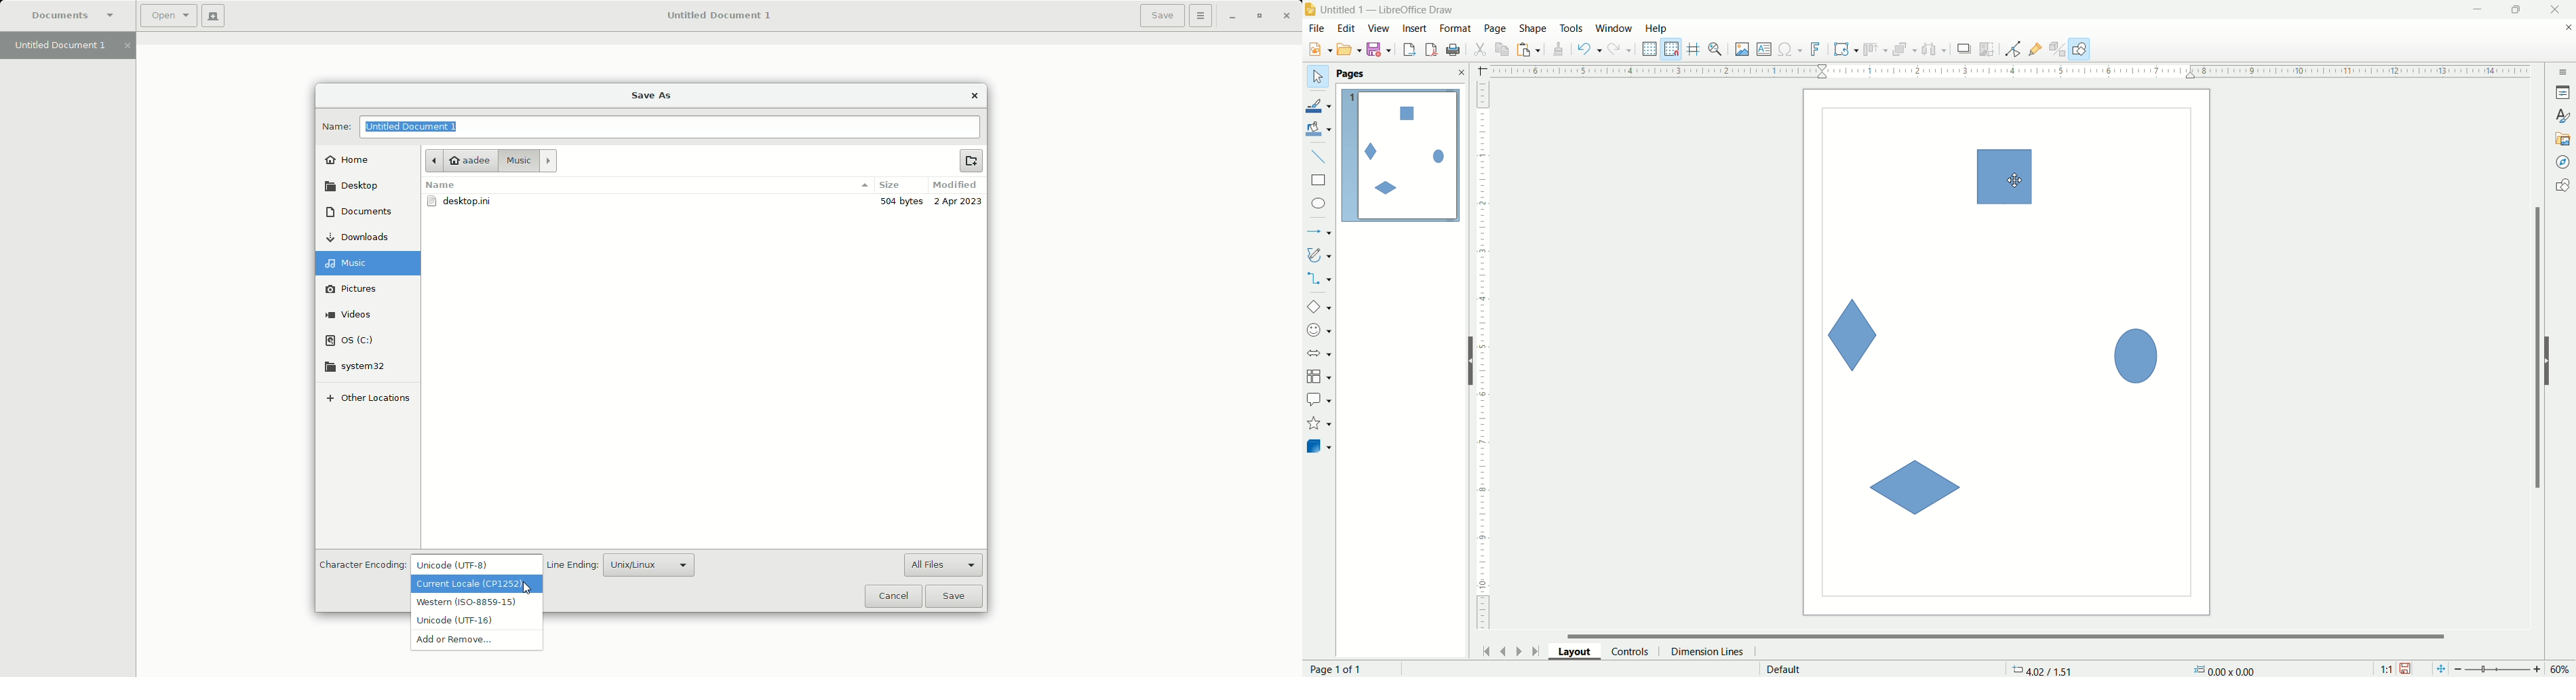  Describe the element at coordinates (1876, 50) in the screenshot. I see `allign object` at that location.